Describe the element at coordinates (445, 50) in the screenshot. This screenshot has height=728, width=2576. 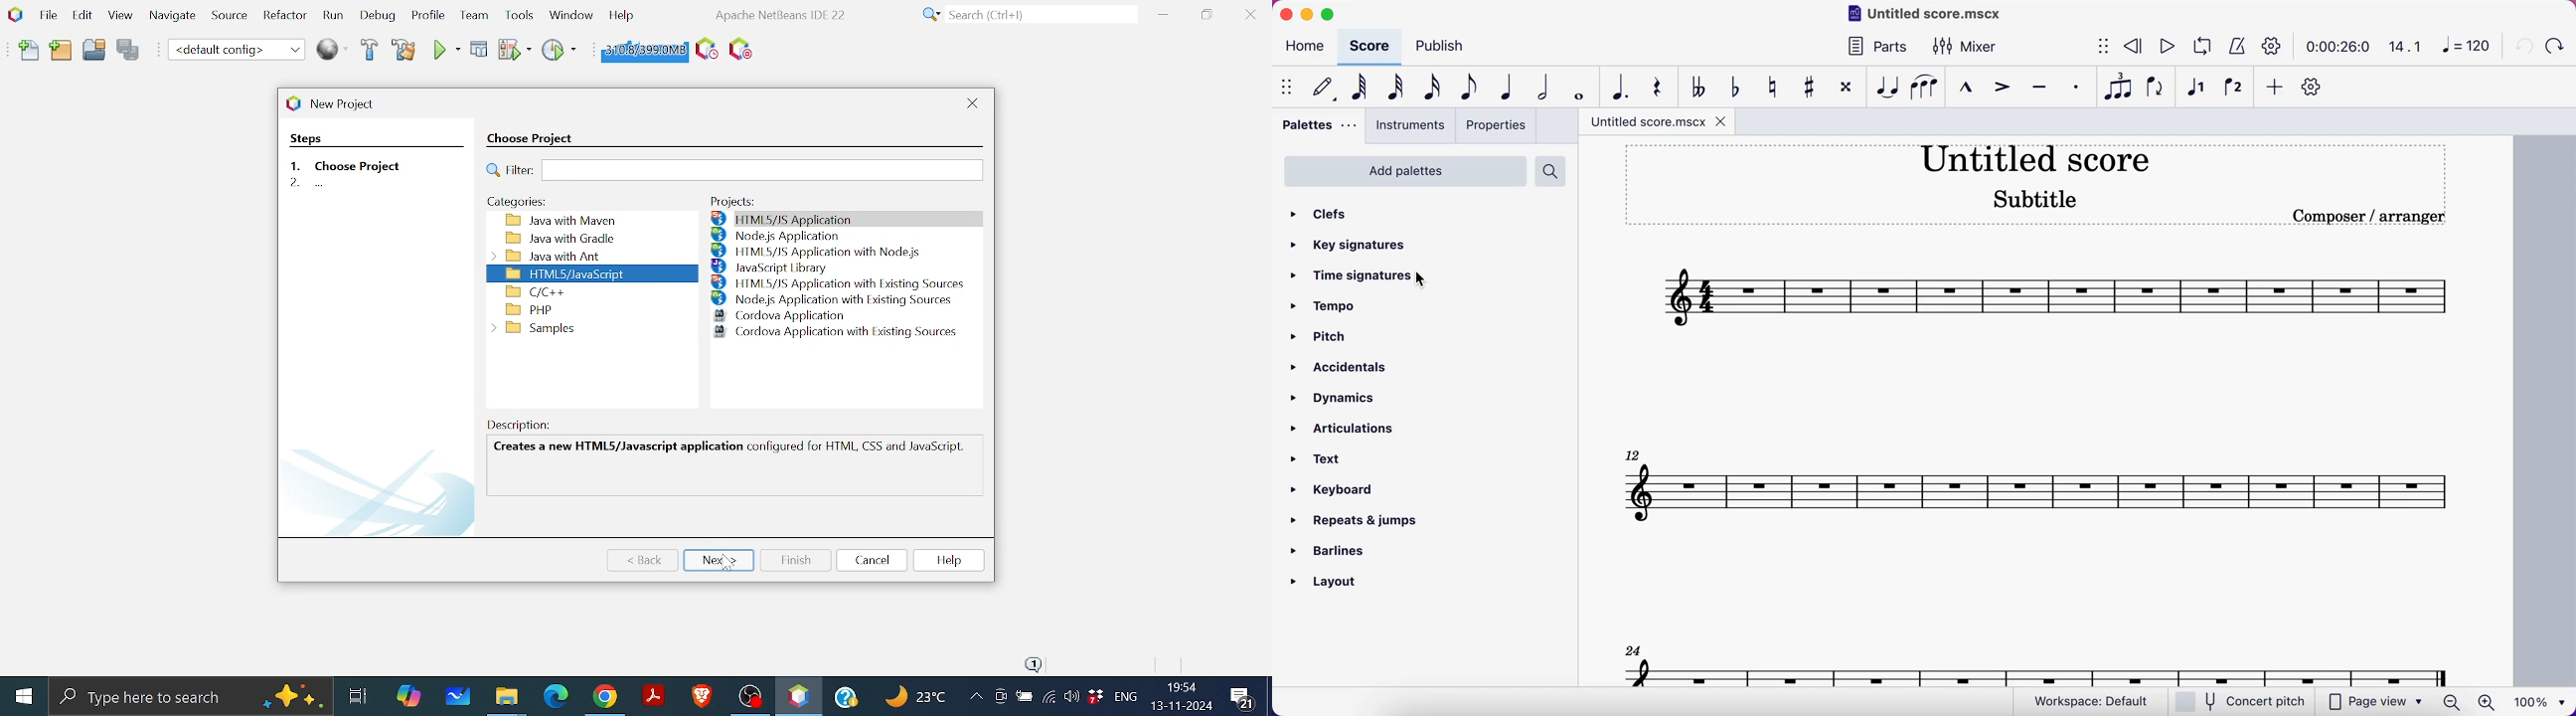
I see `Run` at that location.